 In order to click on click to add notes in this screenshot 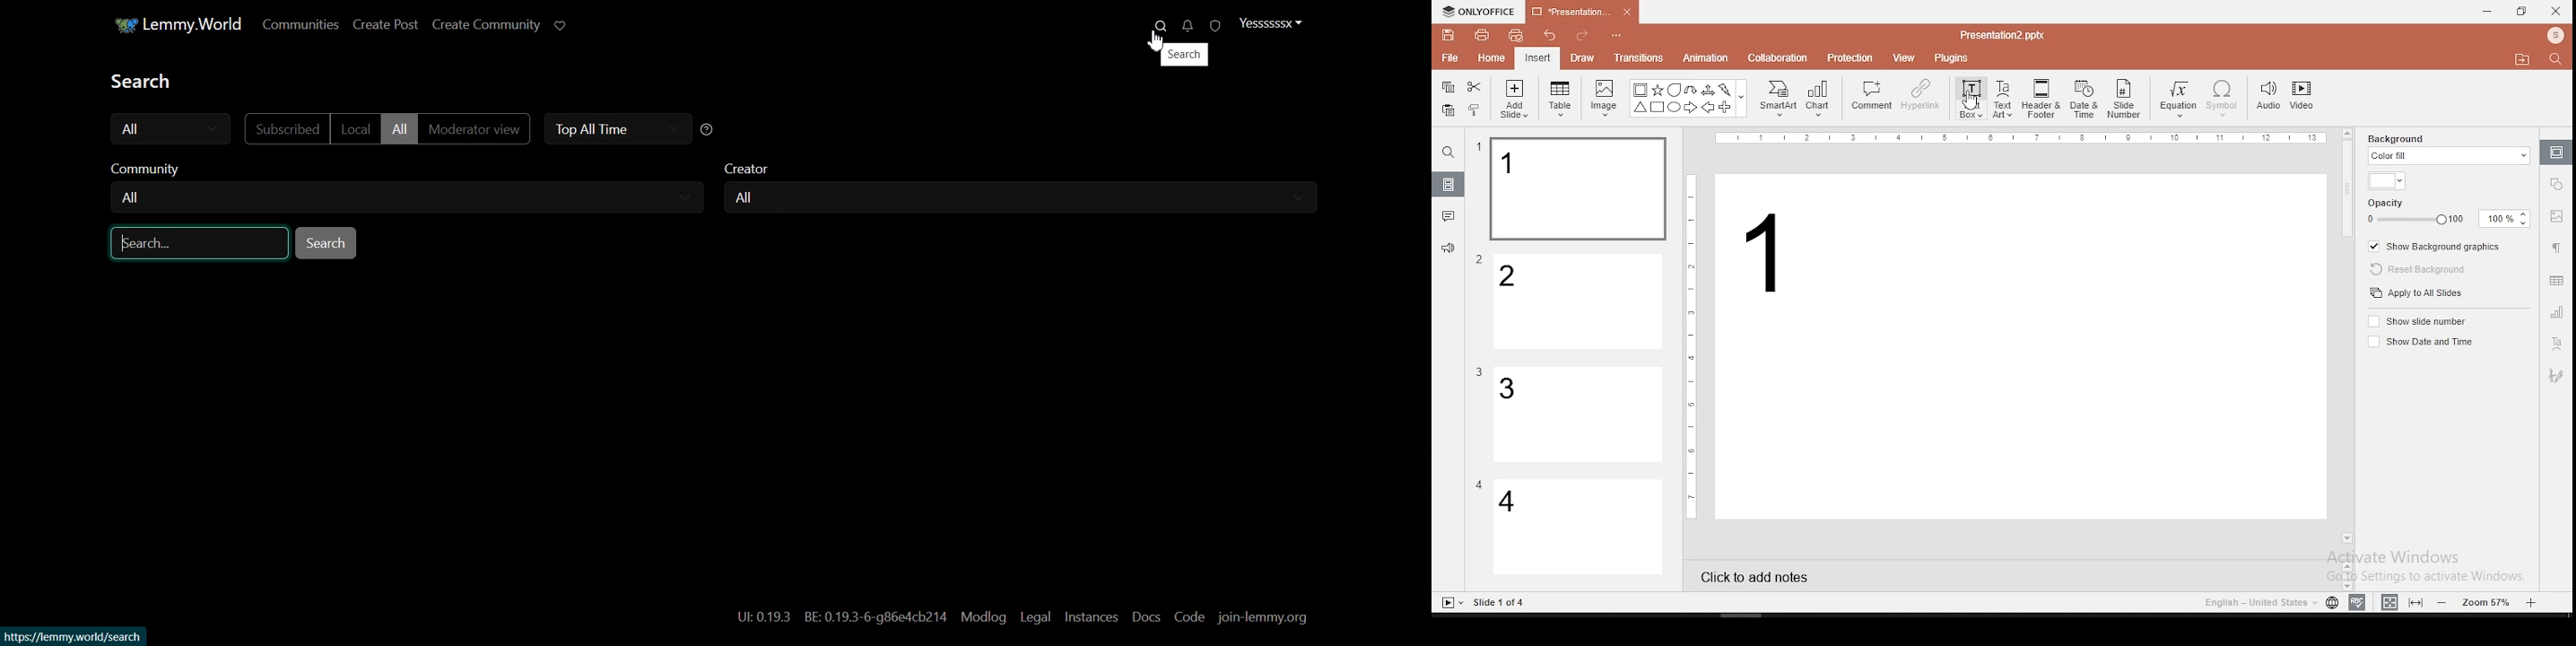, I will do `click(1760, 575)`.